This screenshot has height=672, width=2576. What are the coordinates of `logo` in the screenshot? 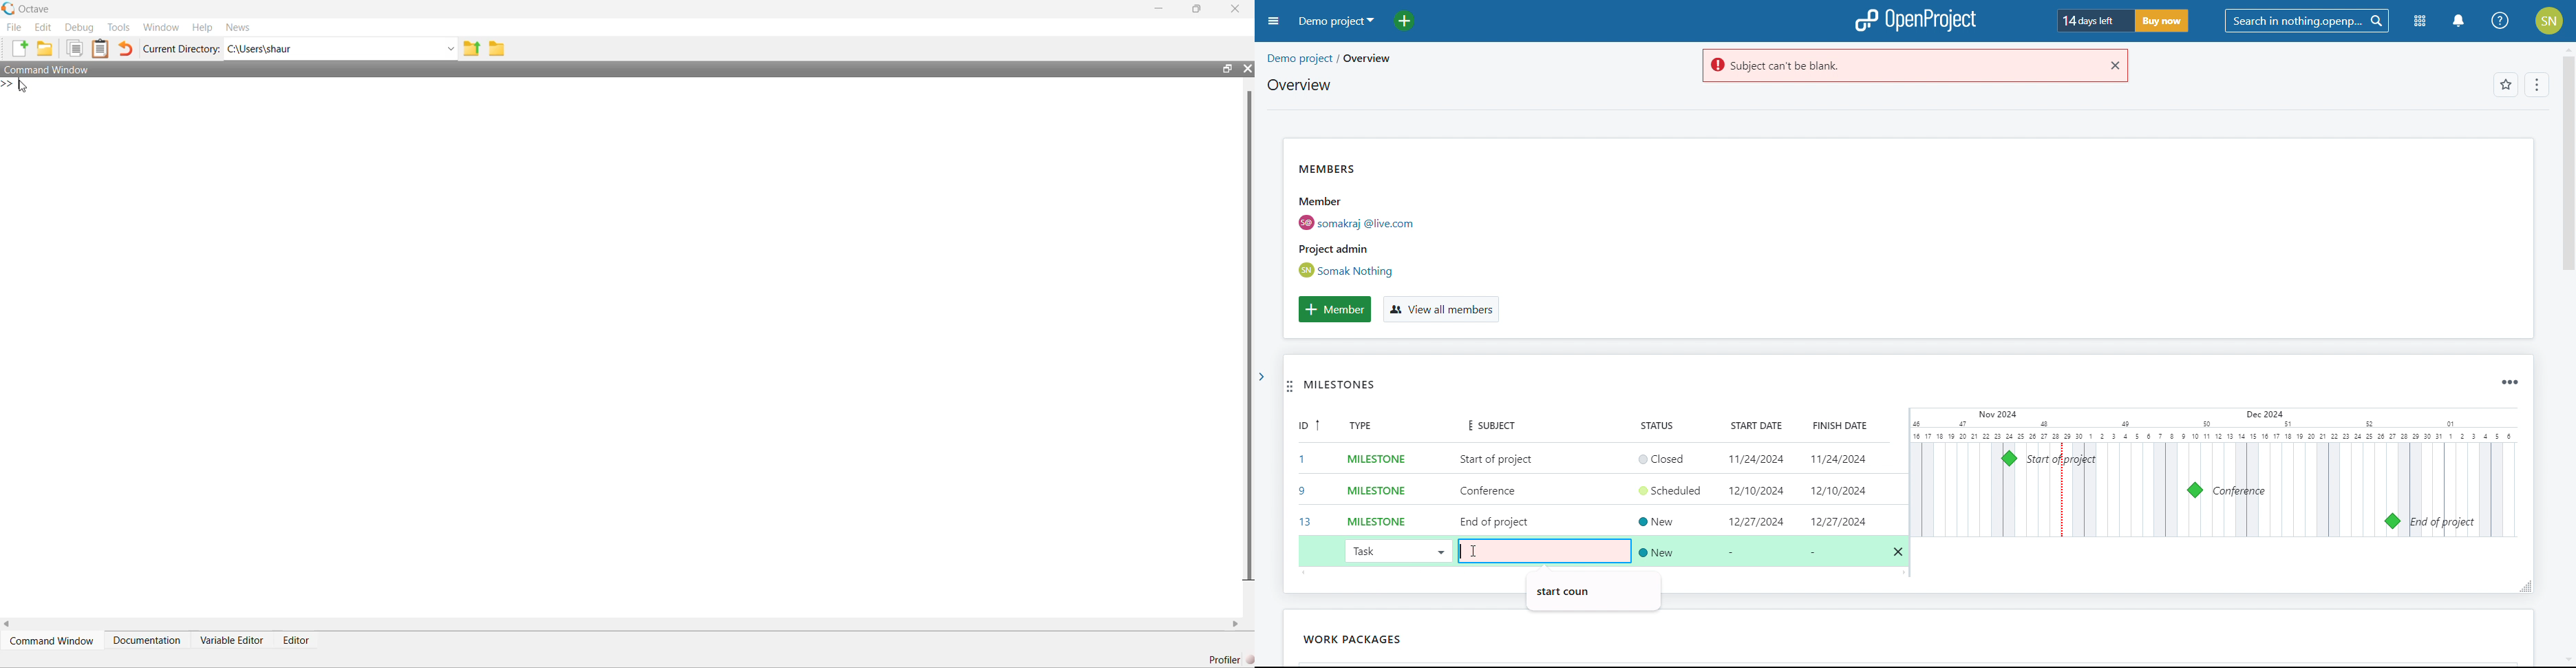 It's located at (1915, 21).